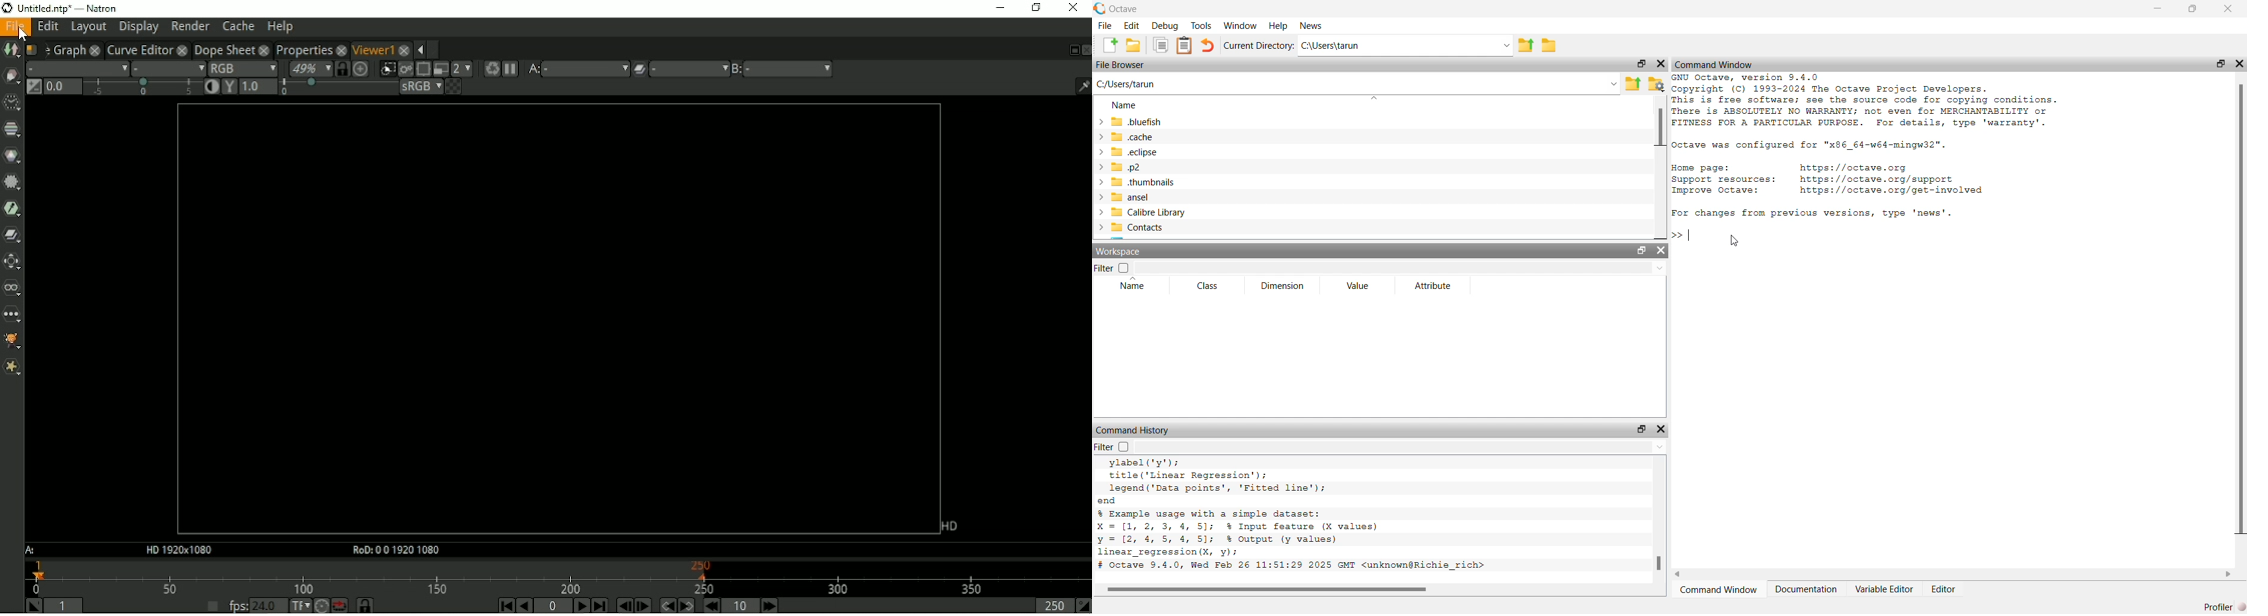  I want to click on unlock widget, so click(1643, 250).